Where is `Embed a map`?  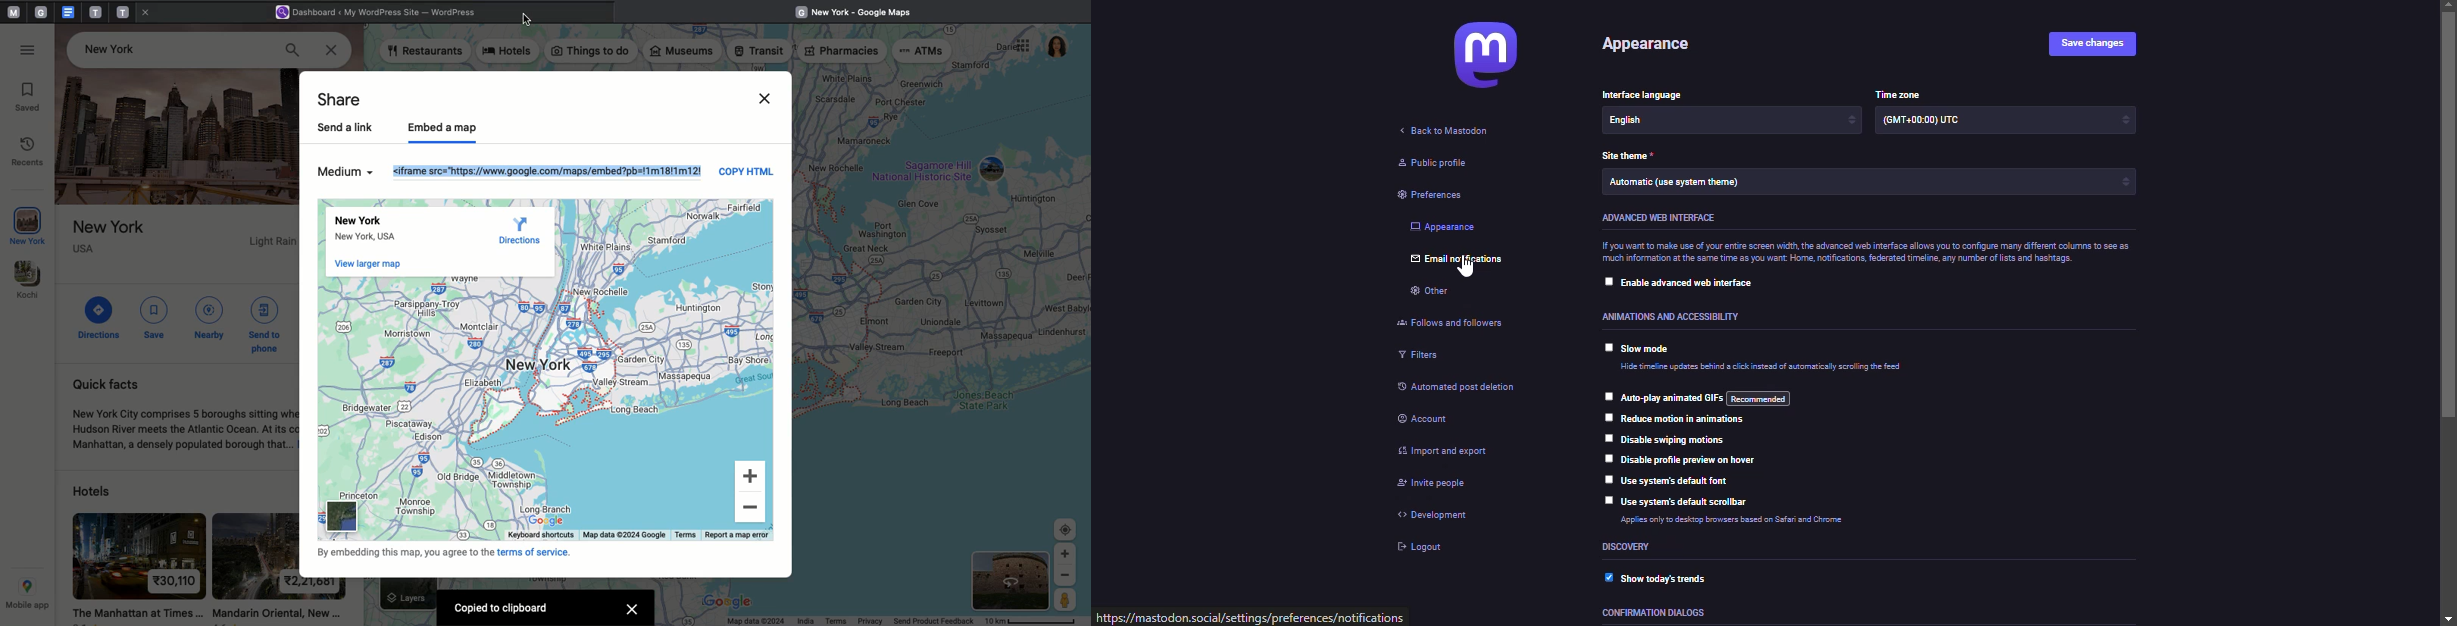
Embed a map is located at coordinates (447, 128).